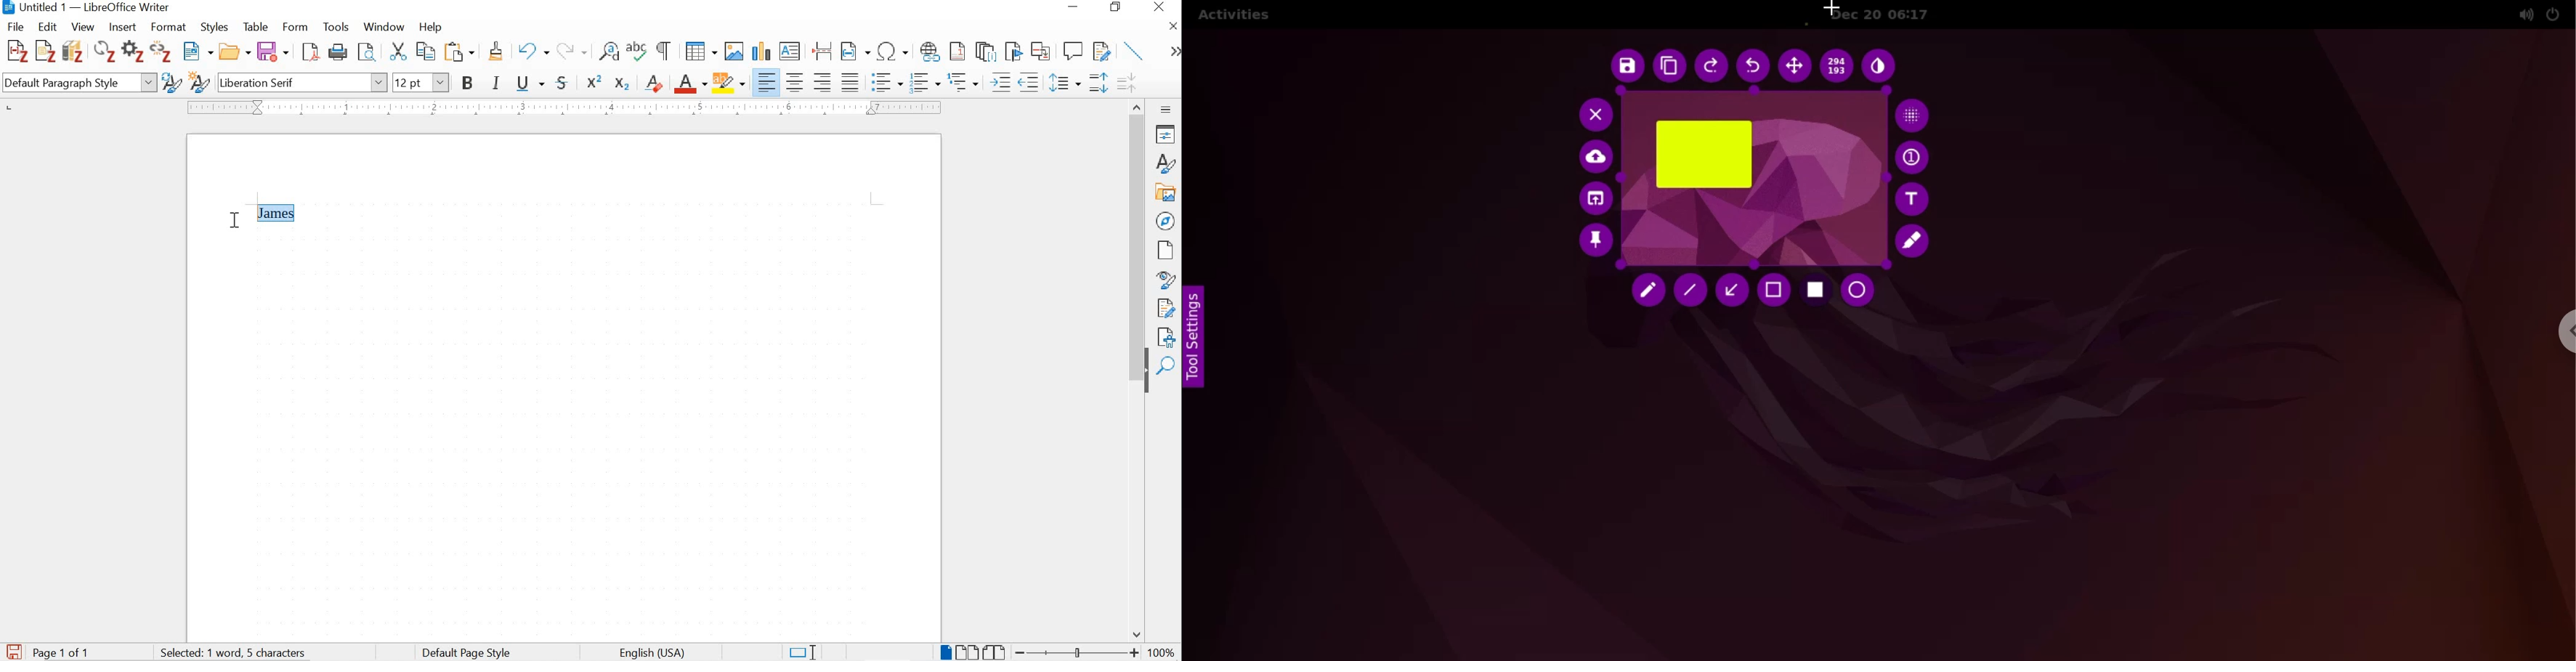 This screenshot has width=2576, height=672. What do you see at coordinates (237, 653) in the screenshot?
I see `1 word and 5 character ` at bounding box center [237, 653].